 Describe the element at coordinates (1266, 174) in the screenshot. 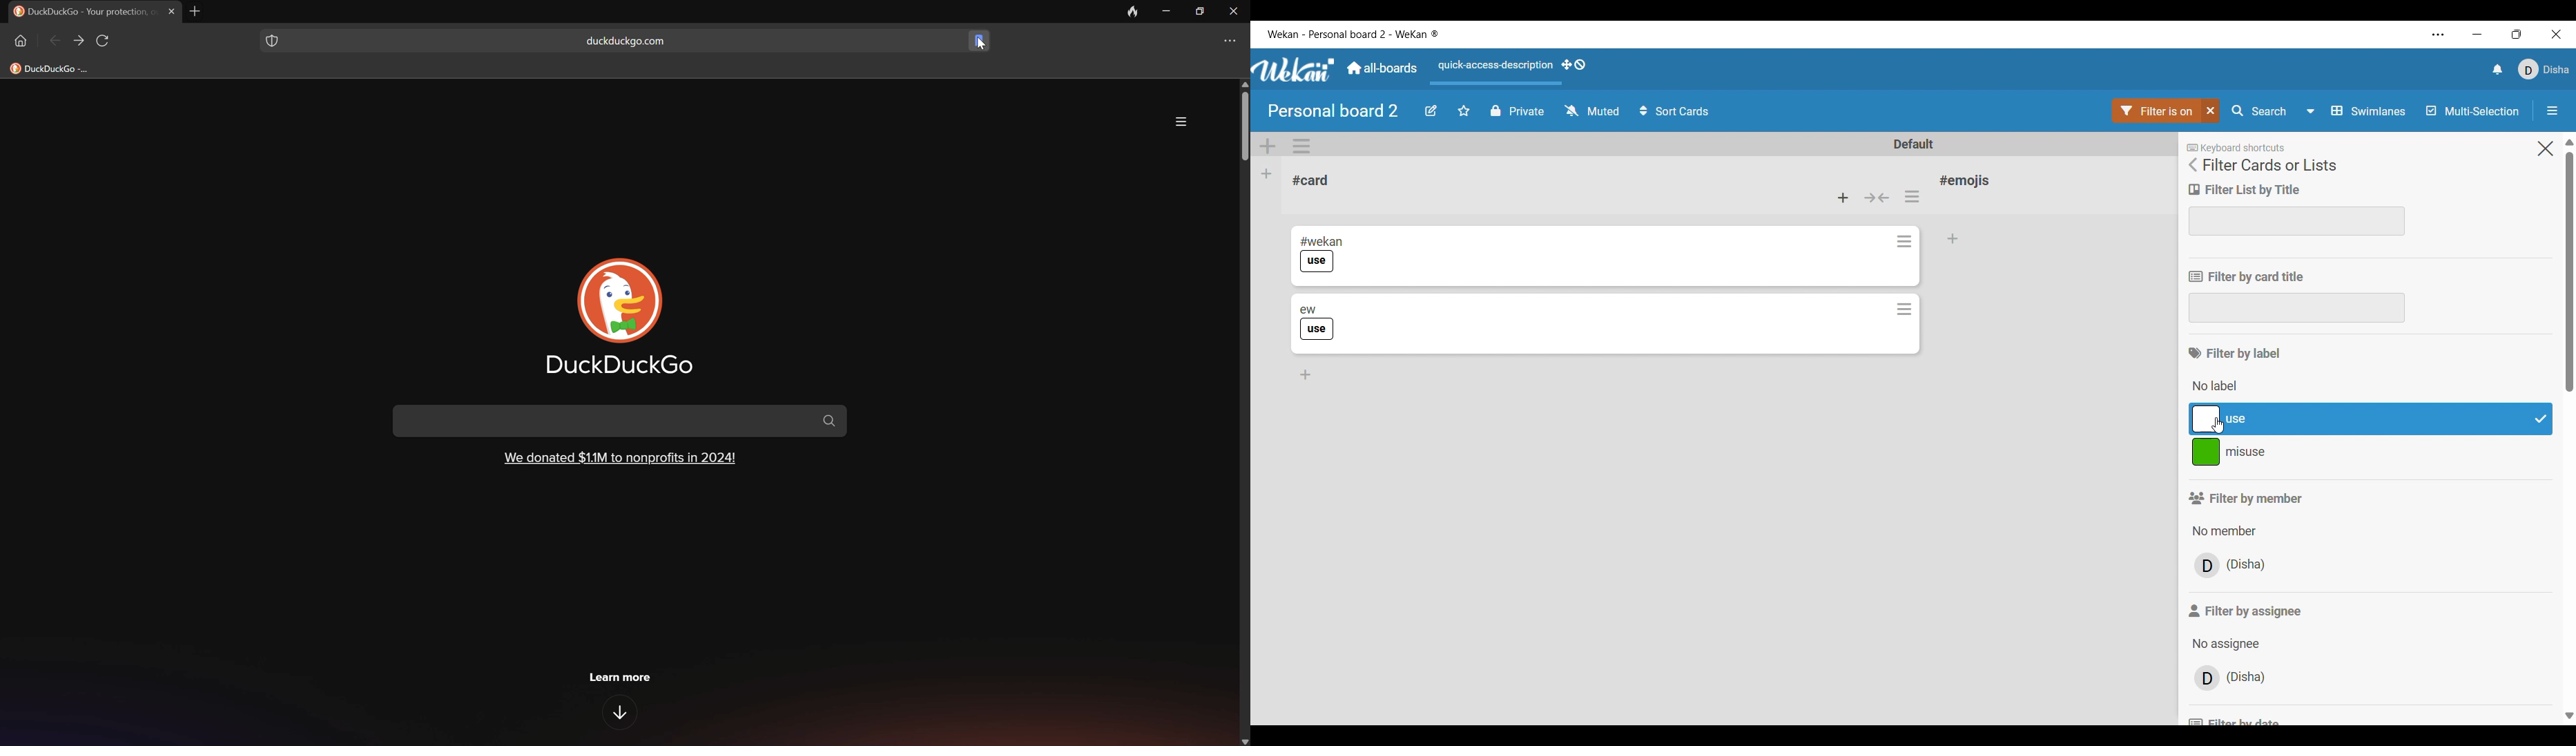

I see `Add list` at that location.